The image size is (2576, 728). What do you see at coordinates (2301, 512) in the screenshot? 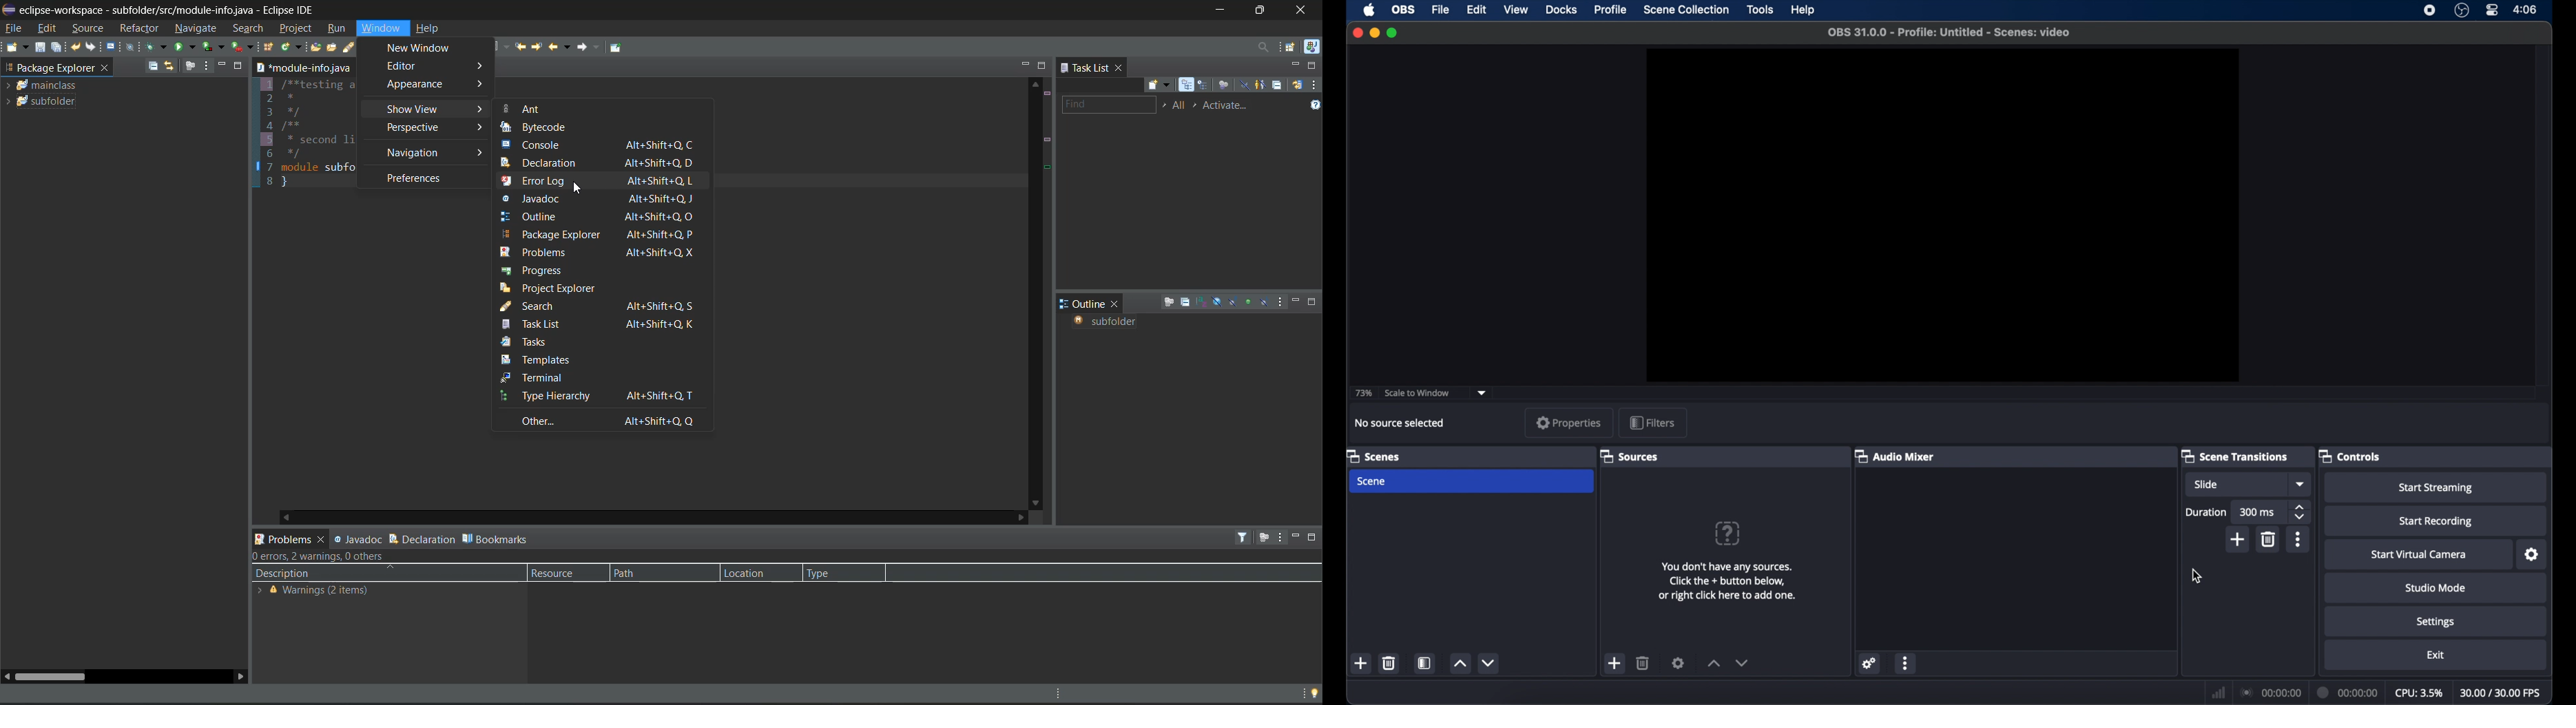
I see `stepper button` at bounding box center [2301, 512].